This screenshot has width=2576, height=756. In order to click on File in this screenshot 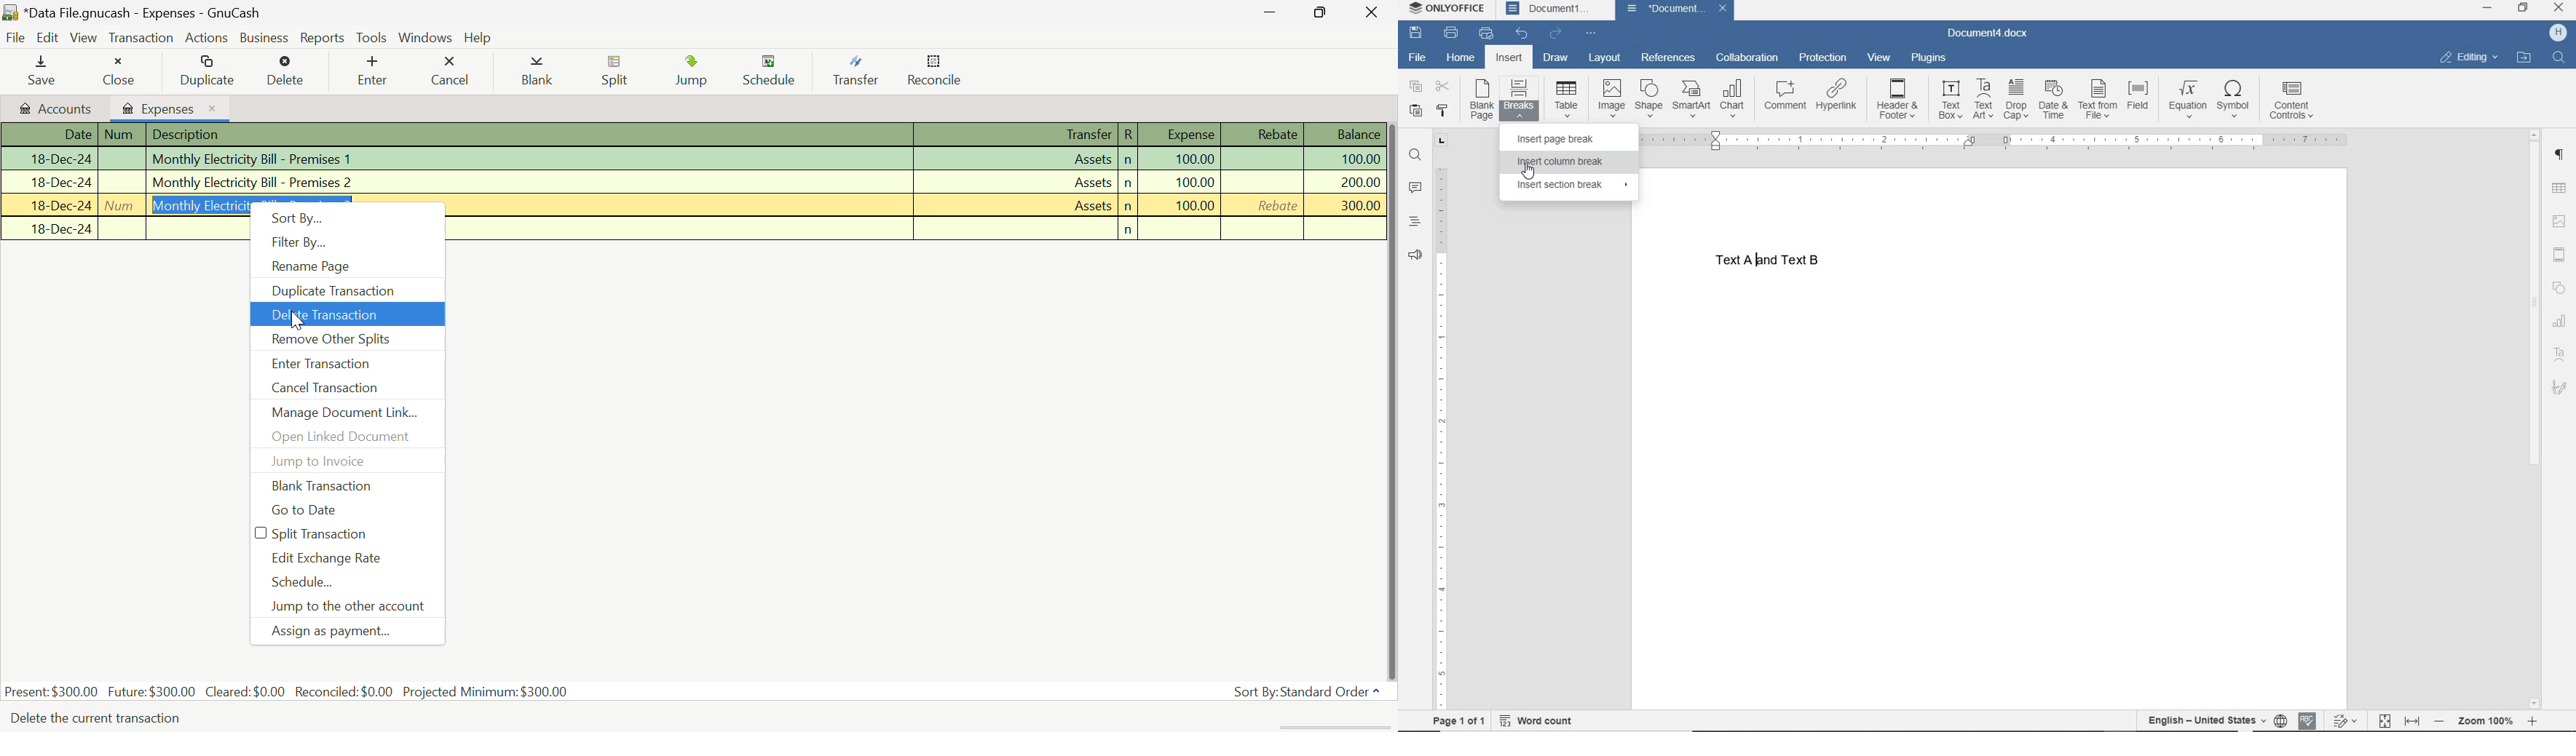, I will do `click(16, 39)`.